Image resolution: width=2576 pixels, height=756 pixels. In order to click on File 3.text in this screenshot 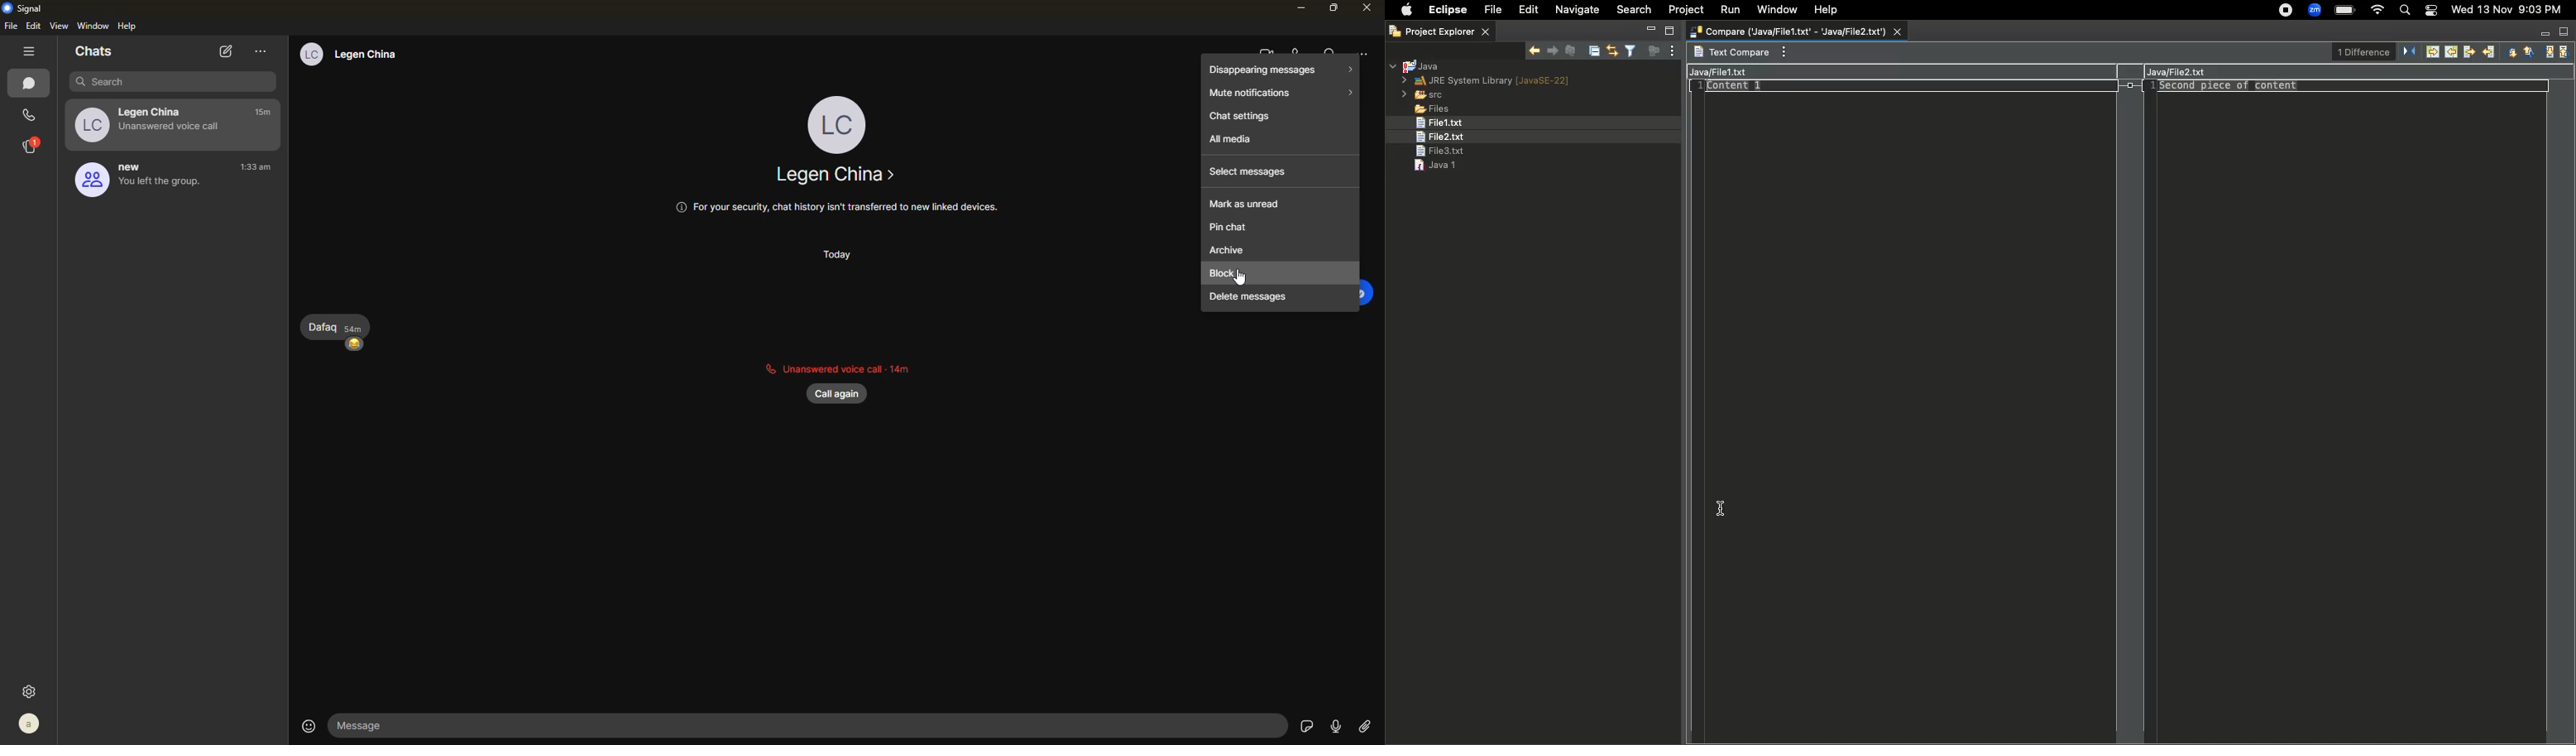, I will do `click(1436, 151)`.